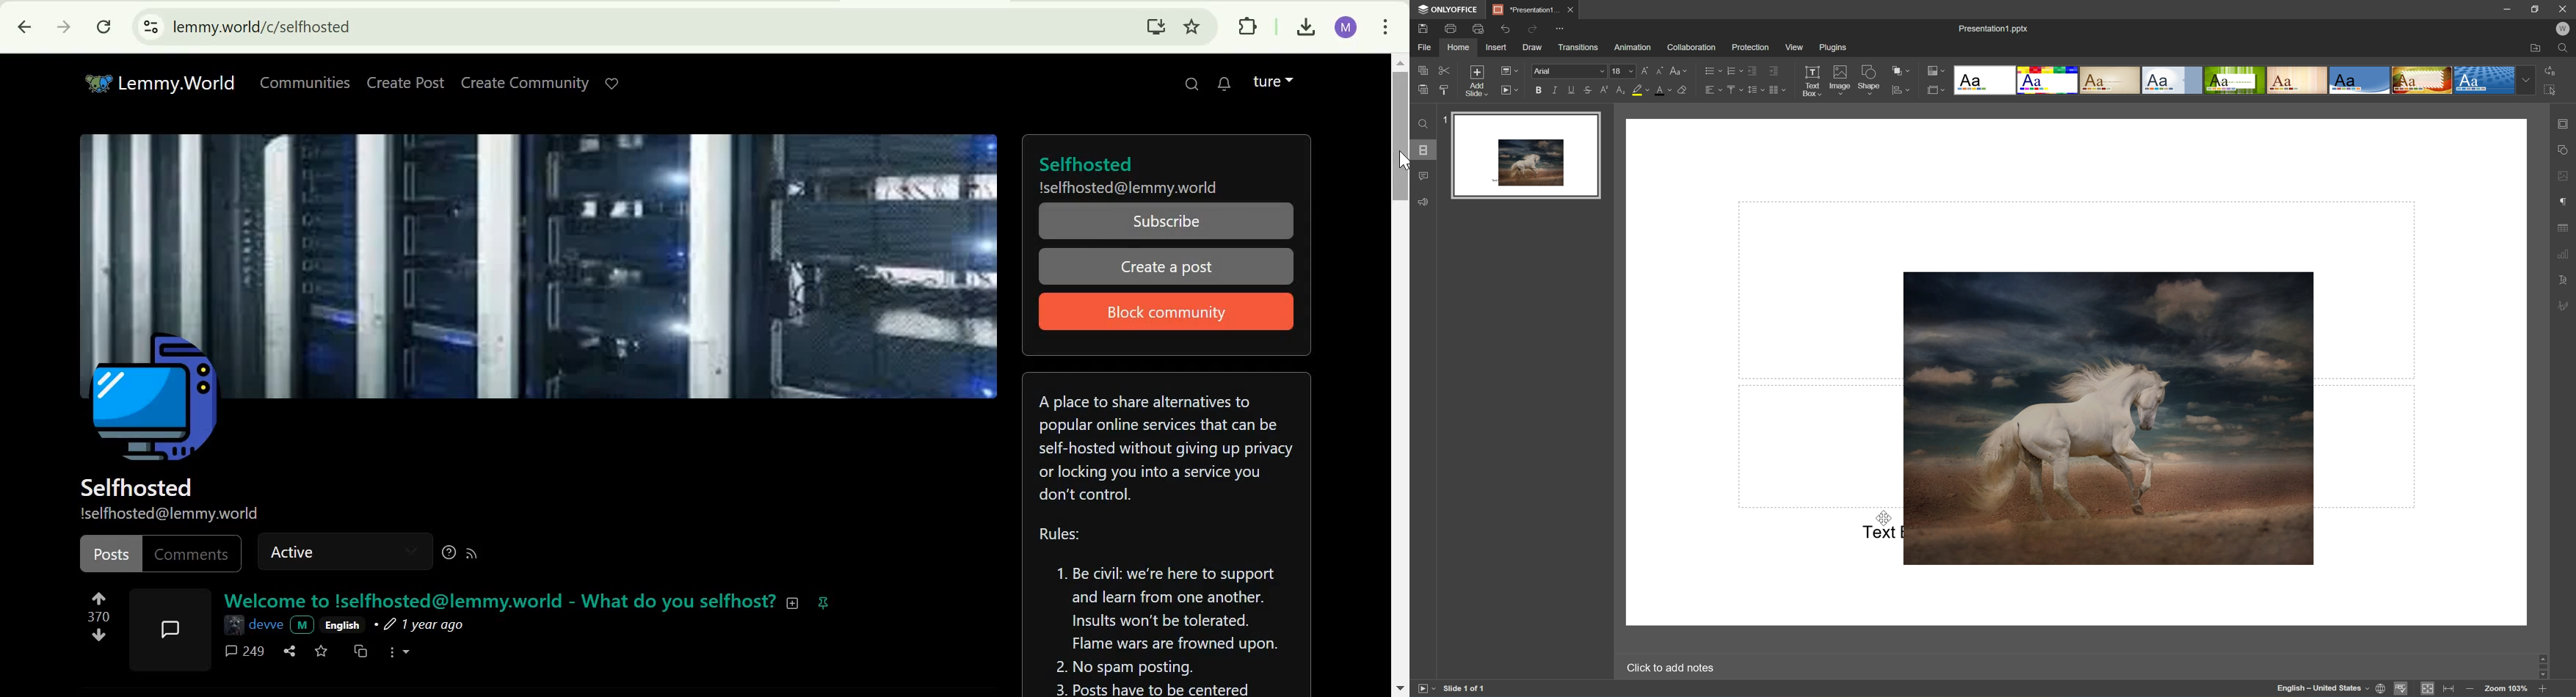  I want to click on Feedback & Support, so click(1424, 203).